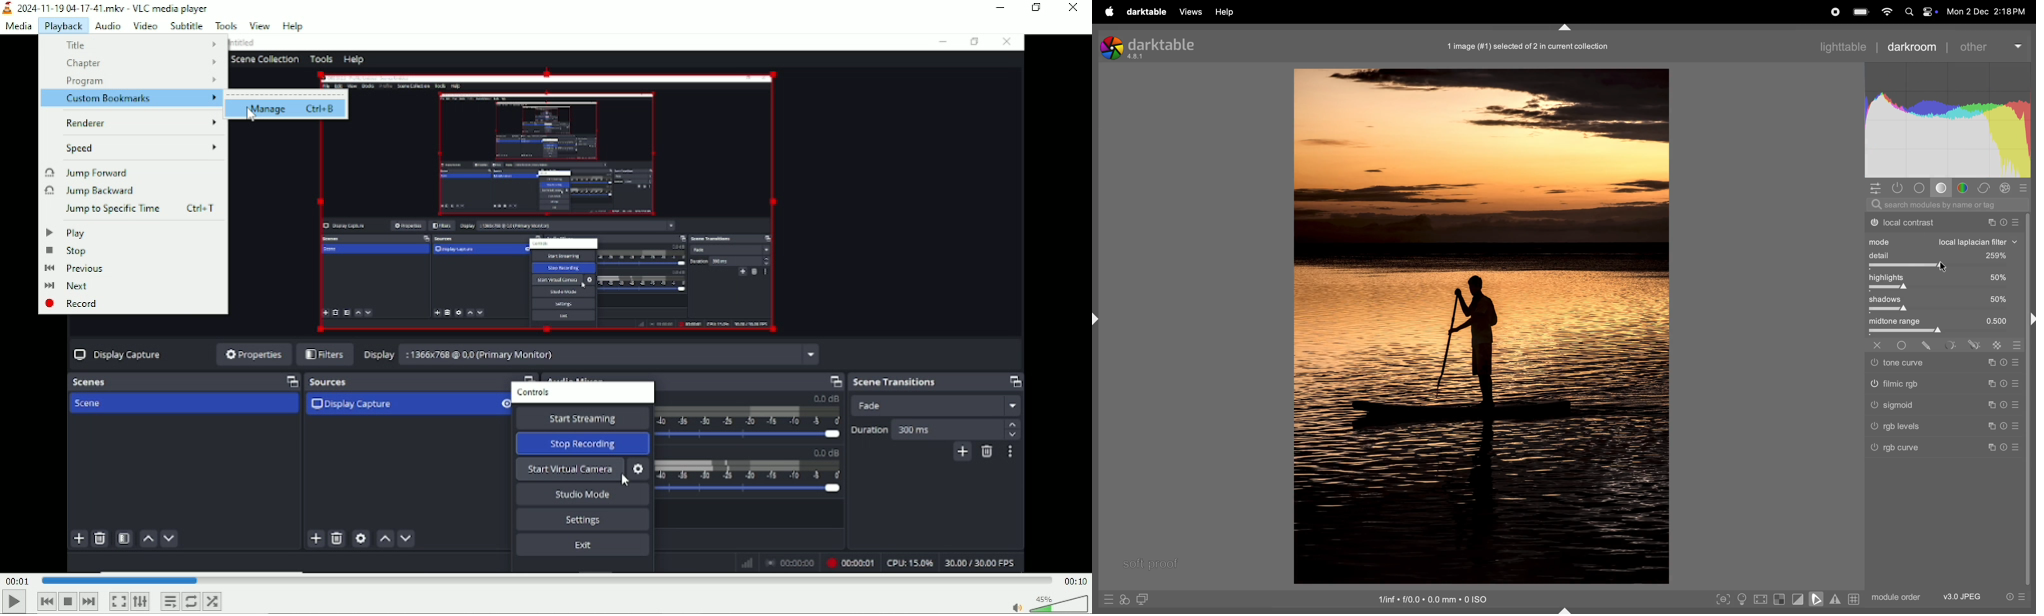  What do you see at coordinates (1994, 383) in the screenshot?
I see `sign` at bounding box center [1994, 383].